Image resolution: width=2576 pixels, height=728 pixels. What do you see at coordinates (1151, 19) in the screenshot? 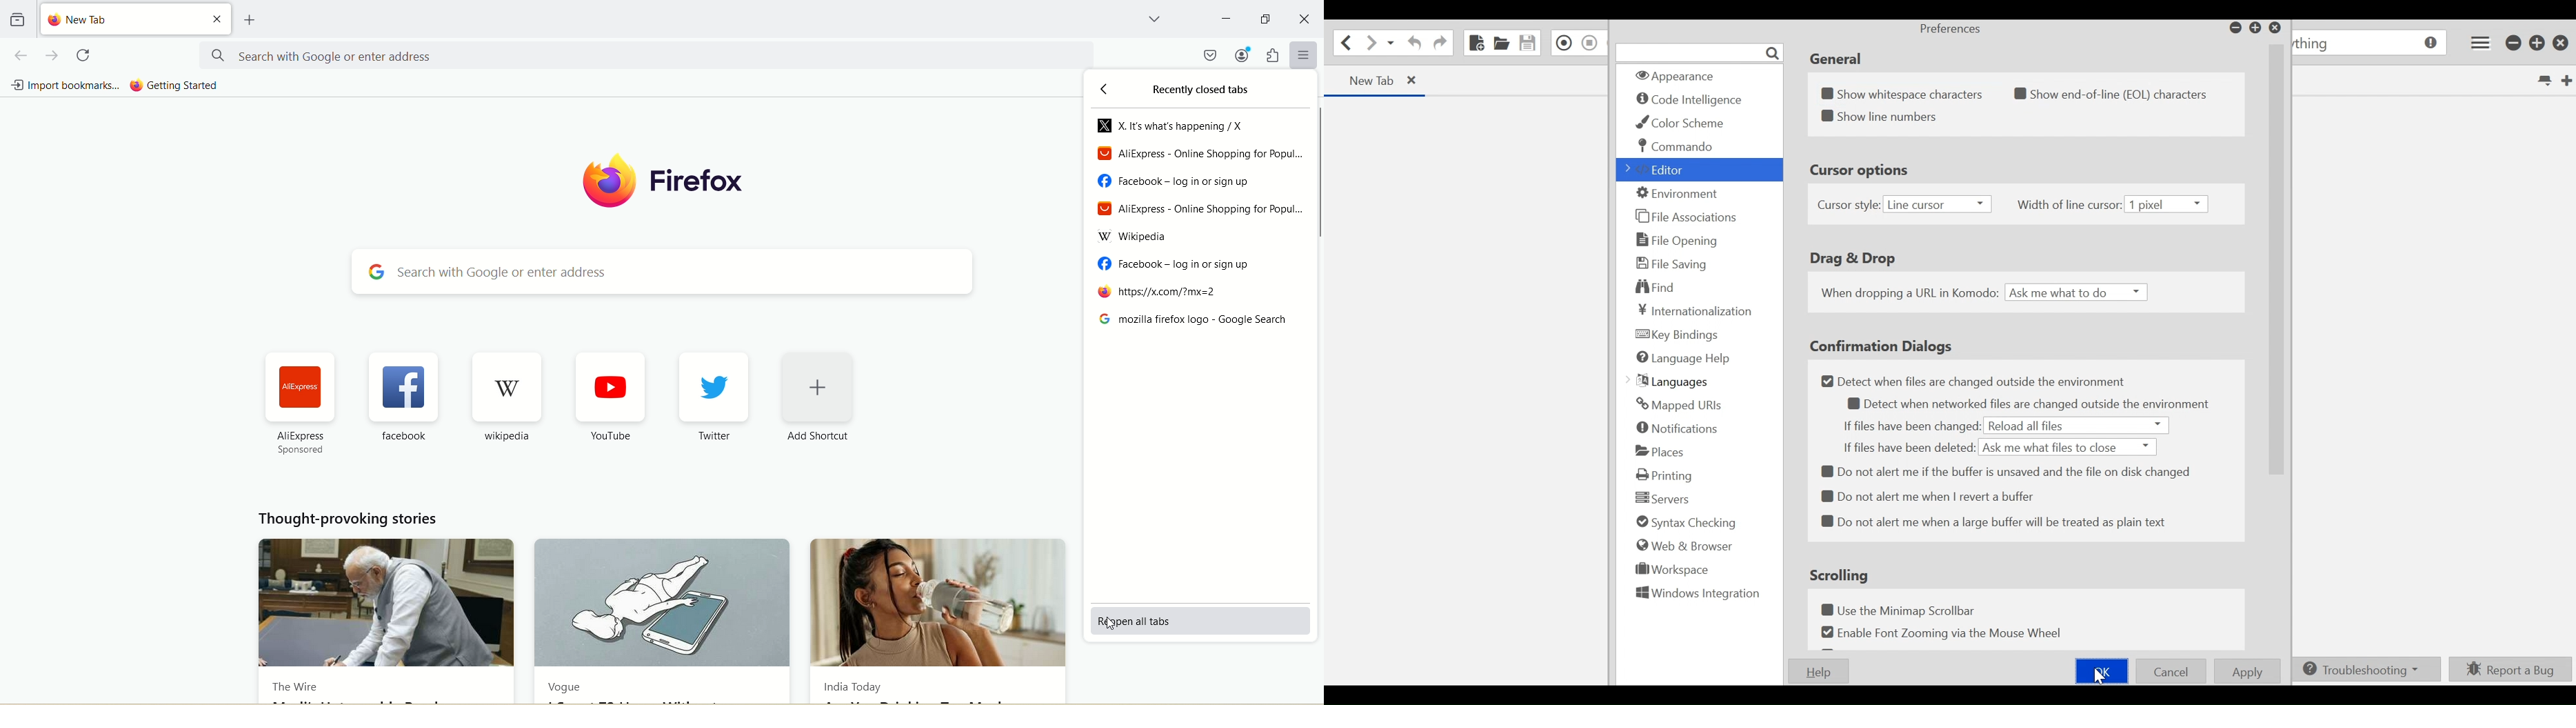
I see `list all tabs` at bounding box center [1151, 19].